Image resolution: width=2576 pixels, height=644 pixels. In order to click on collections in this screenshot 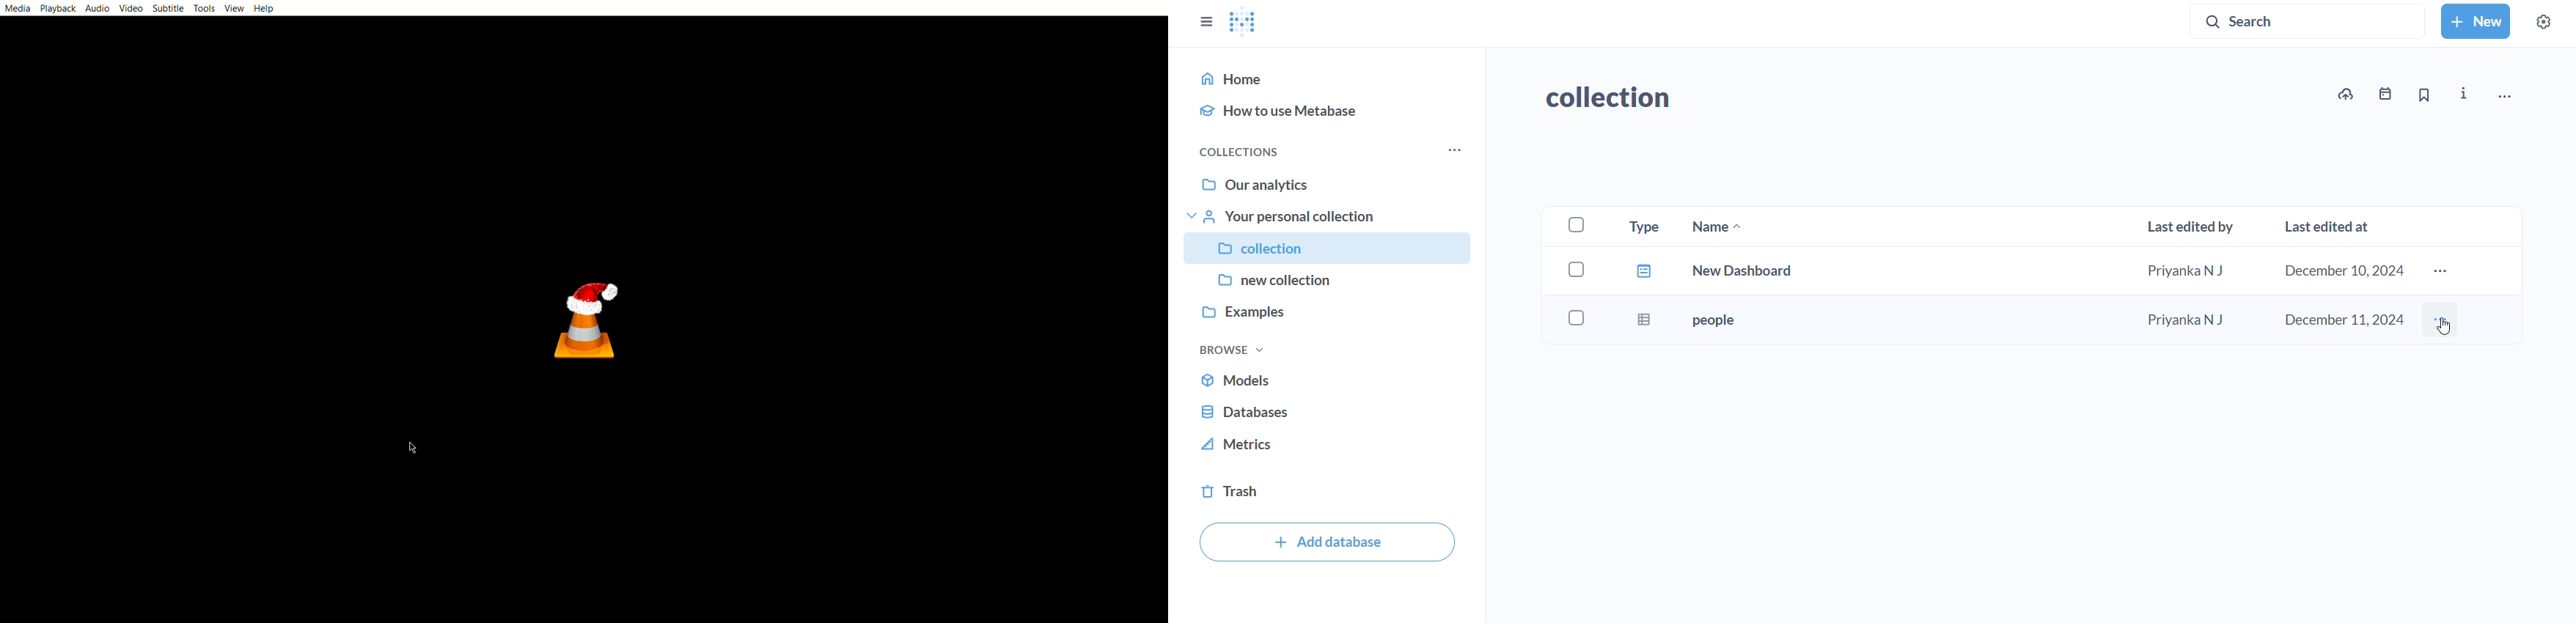, I will do `click(1244, 152)`.